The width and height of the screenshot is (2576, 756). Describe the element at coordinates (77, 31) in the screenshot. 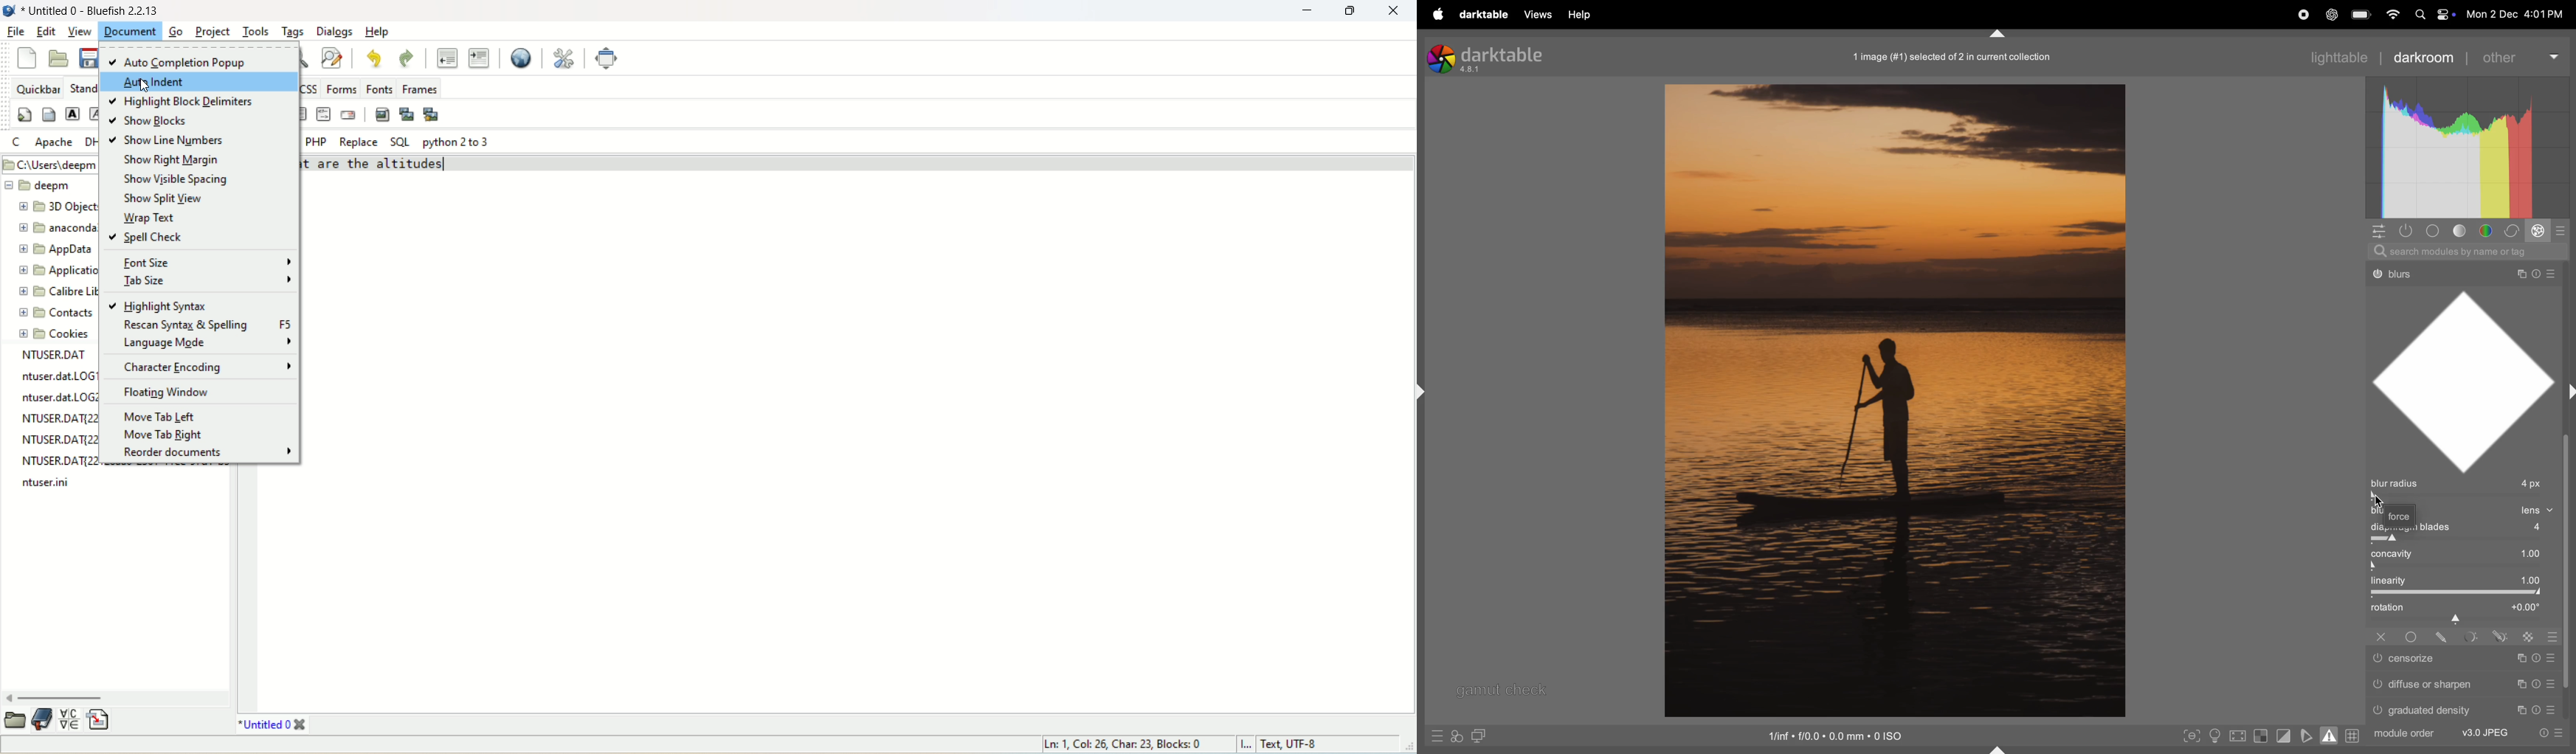

I see `view` at that location.